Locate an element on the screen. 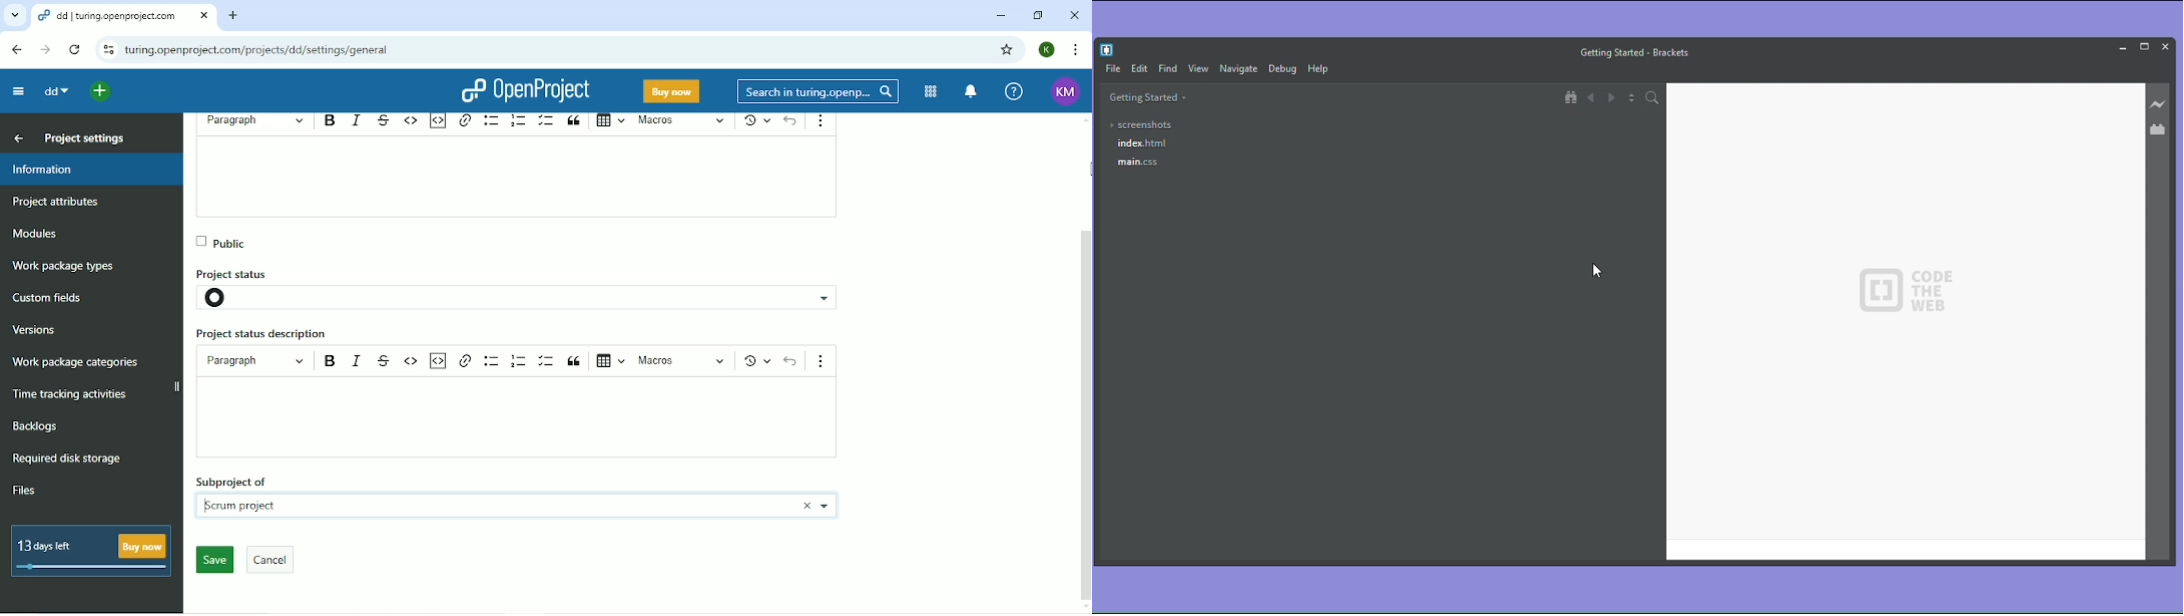 This screenshot has height=616, width=2184. Getting started is located at coordinates (1147, 99).